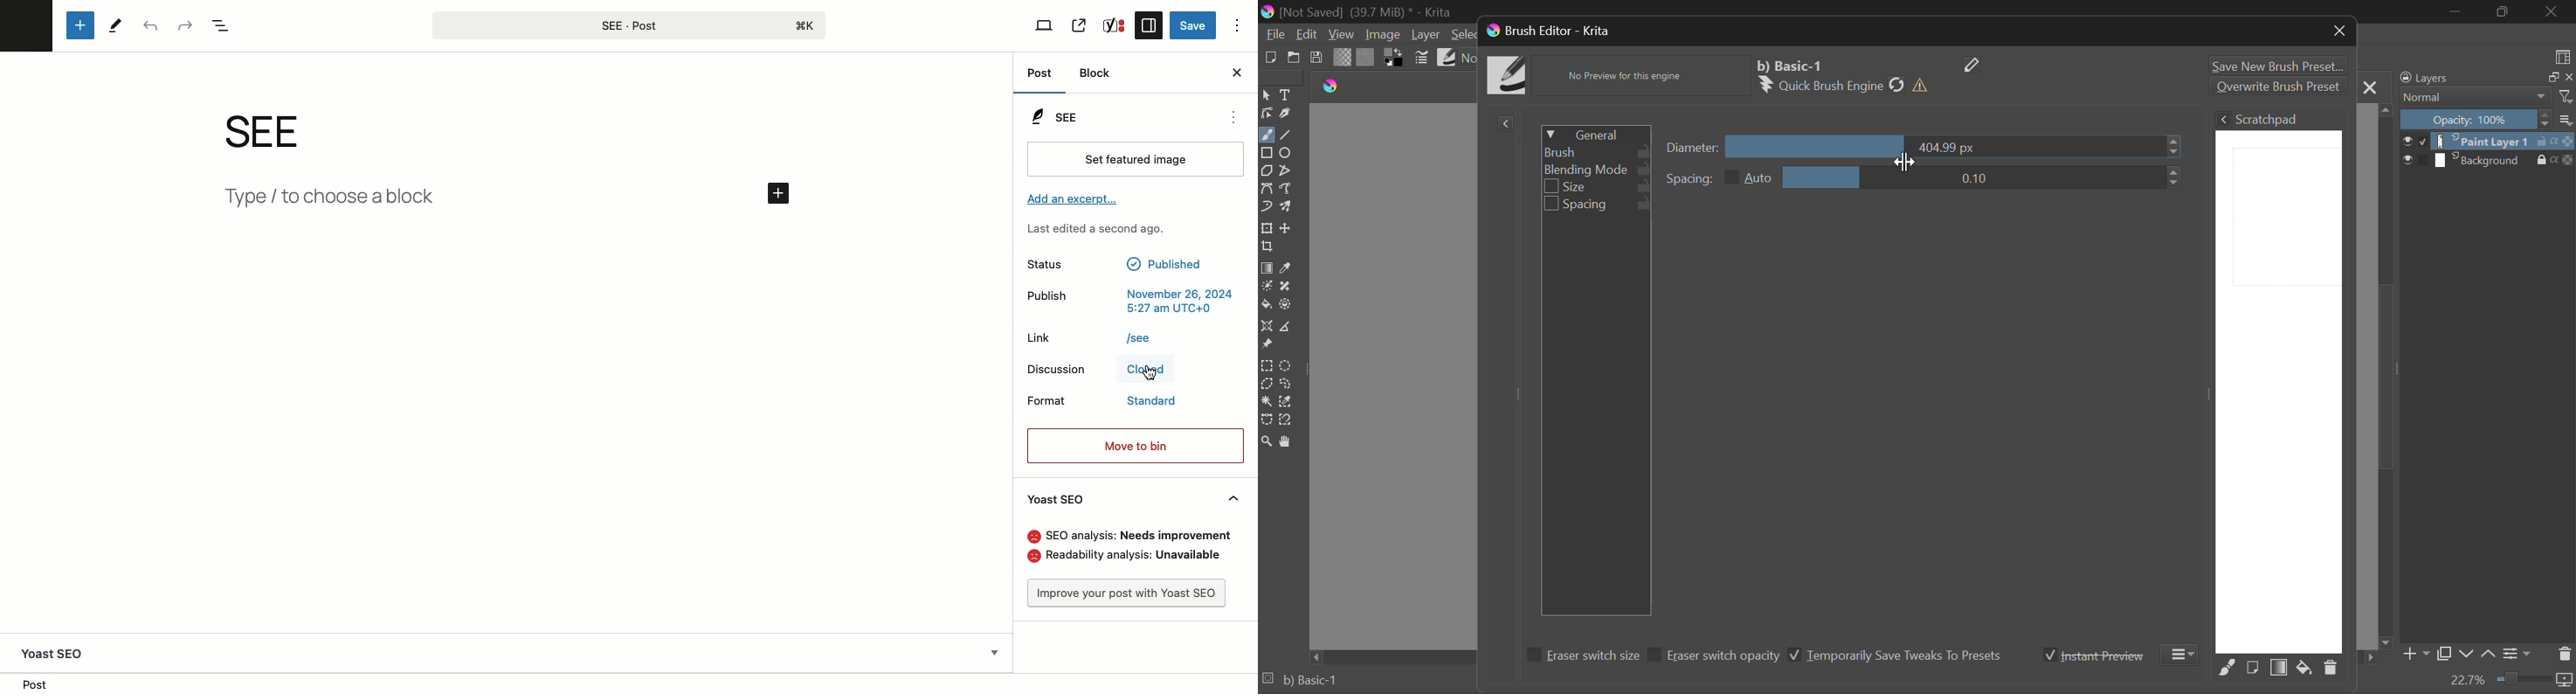  Describe the element at coordinates (152, 26) in the screenshot. I see `Undo` at that location.